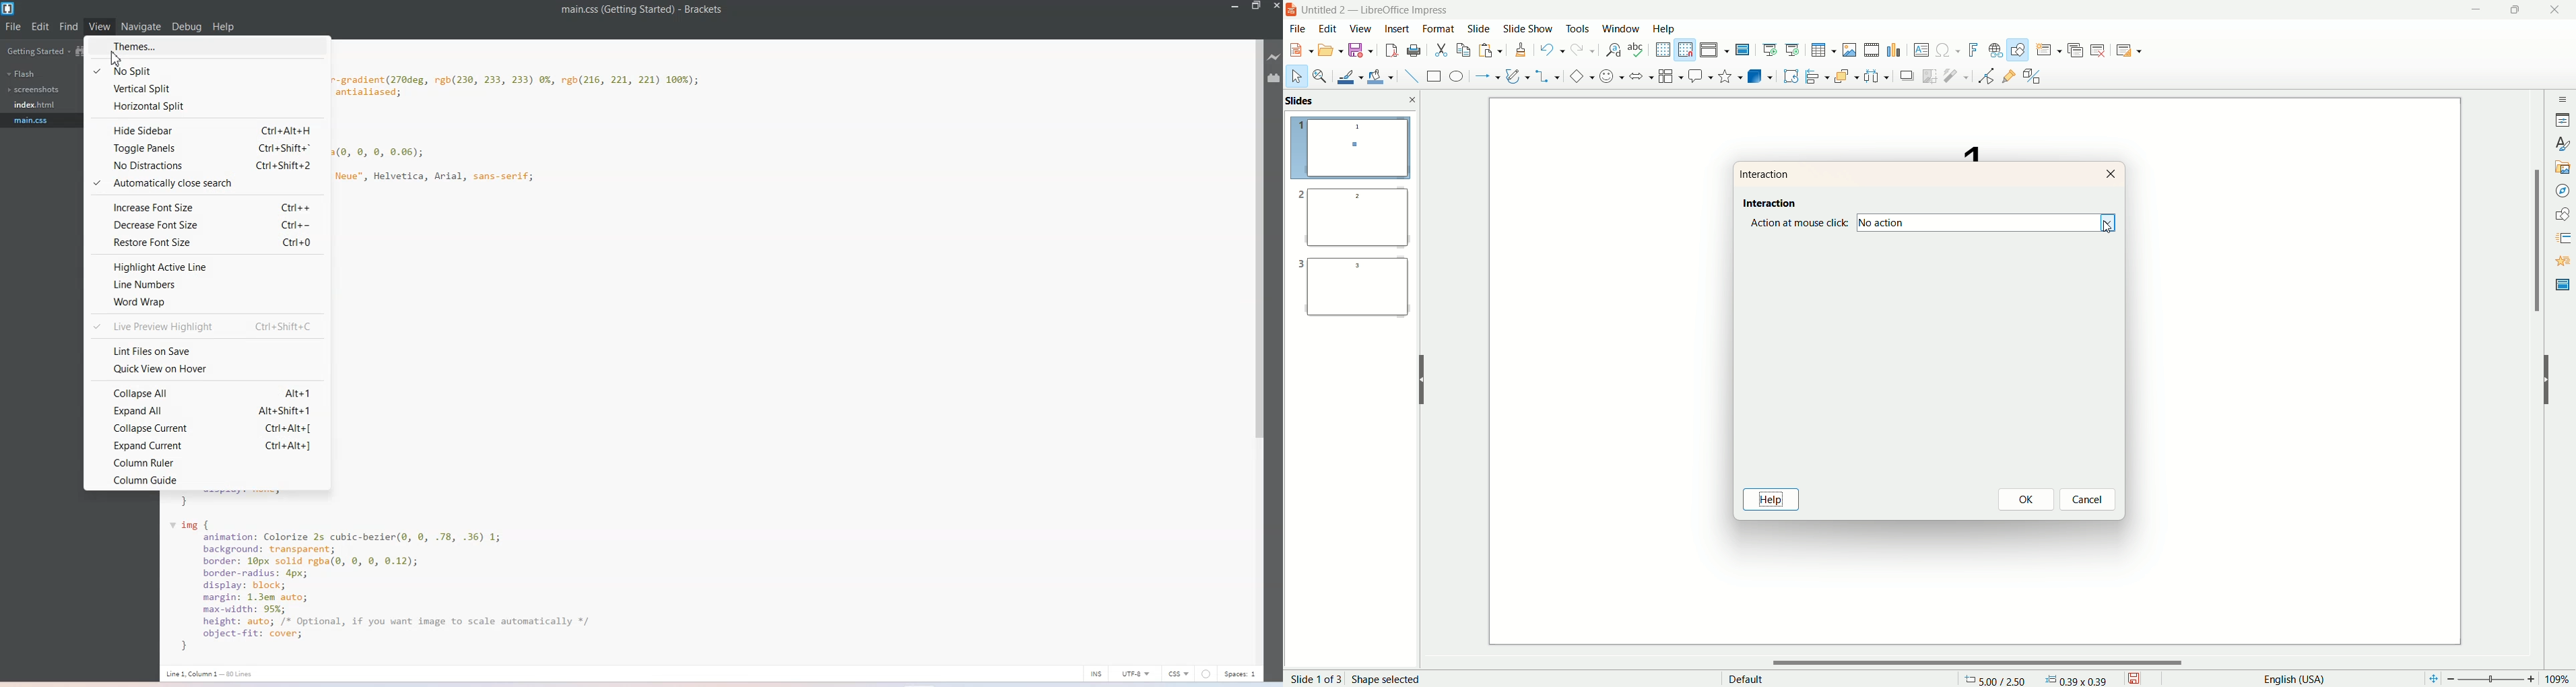 The width and height of the screenshot is (2576, 700). Describe the element at coordinates (1275, 78) in the screenshot. I see `Extension manager` at that location.